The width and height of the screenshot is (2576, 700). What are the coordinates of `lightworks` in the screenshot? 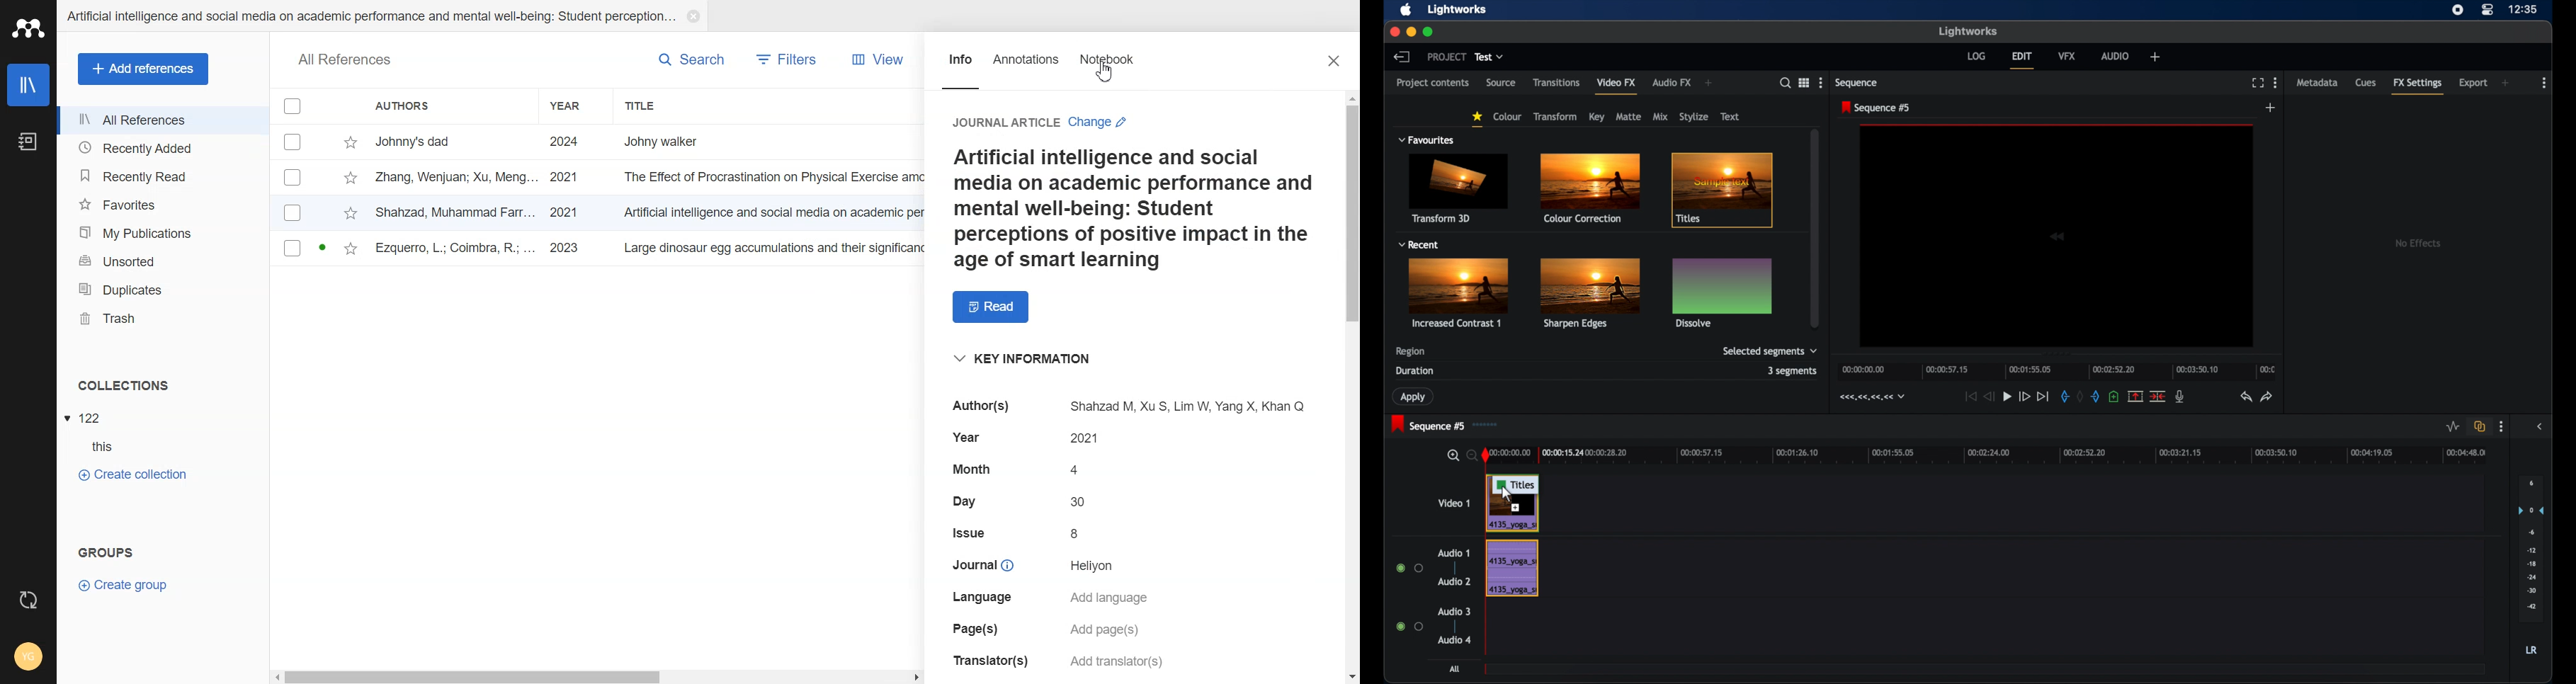 It's located at (1967, 31).